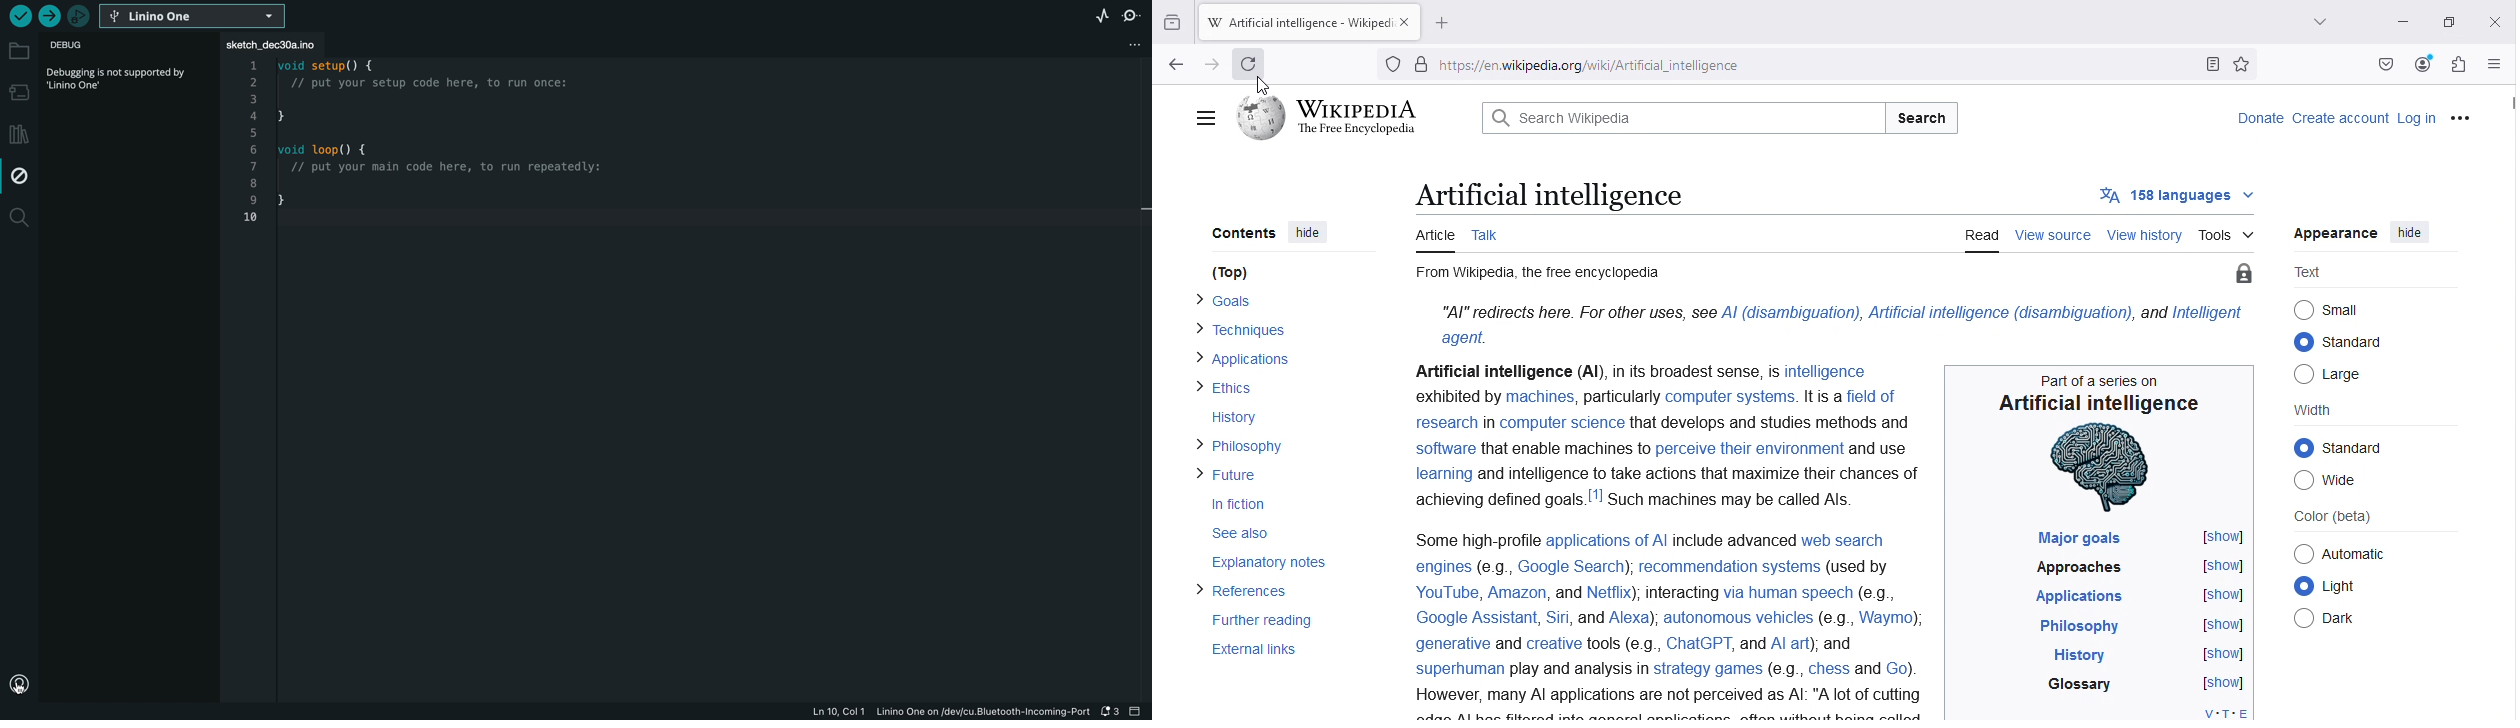 The height and width of the screenshot is (728, 2520). I want to click on applications of Al, so click(1607, 539).